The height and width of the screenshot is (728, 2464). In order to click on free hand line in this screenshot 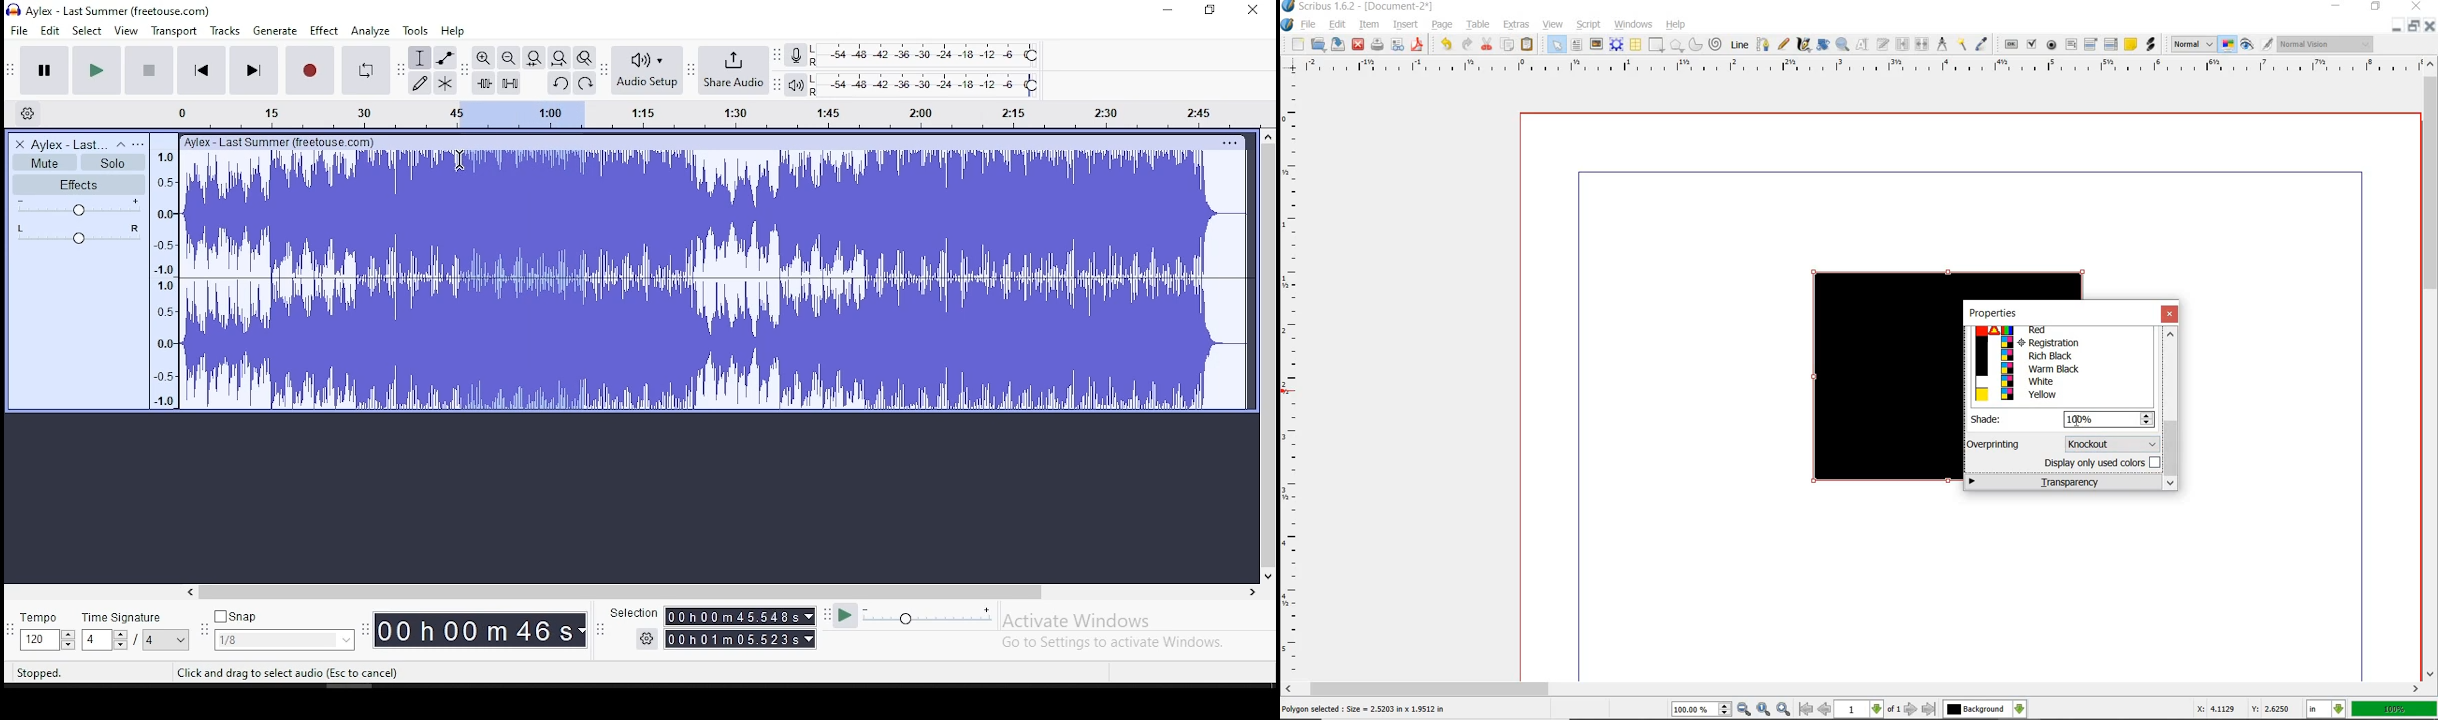, I will do `click(1783, 43)`.